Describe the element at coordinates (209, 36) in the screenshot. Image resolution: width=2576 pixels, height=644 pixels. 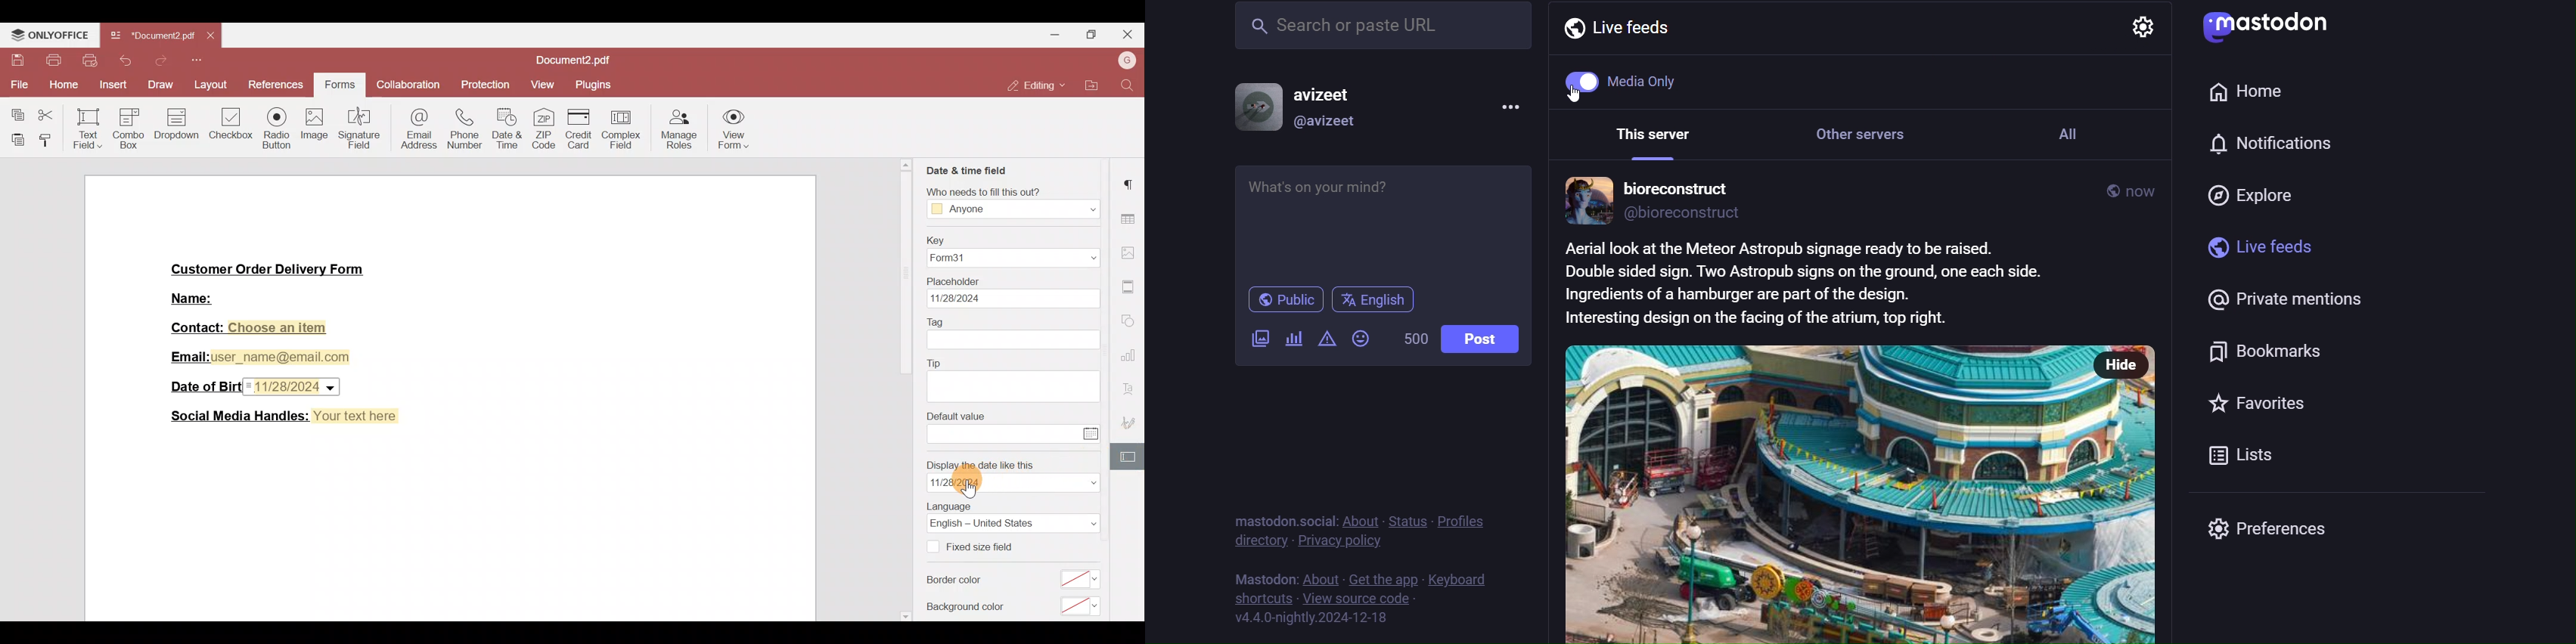
I see `Close tab` at that location.